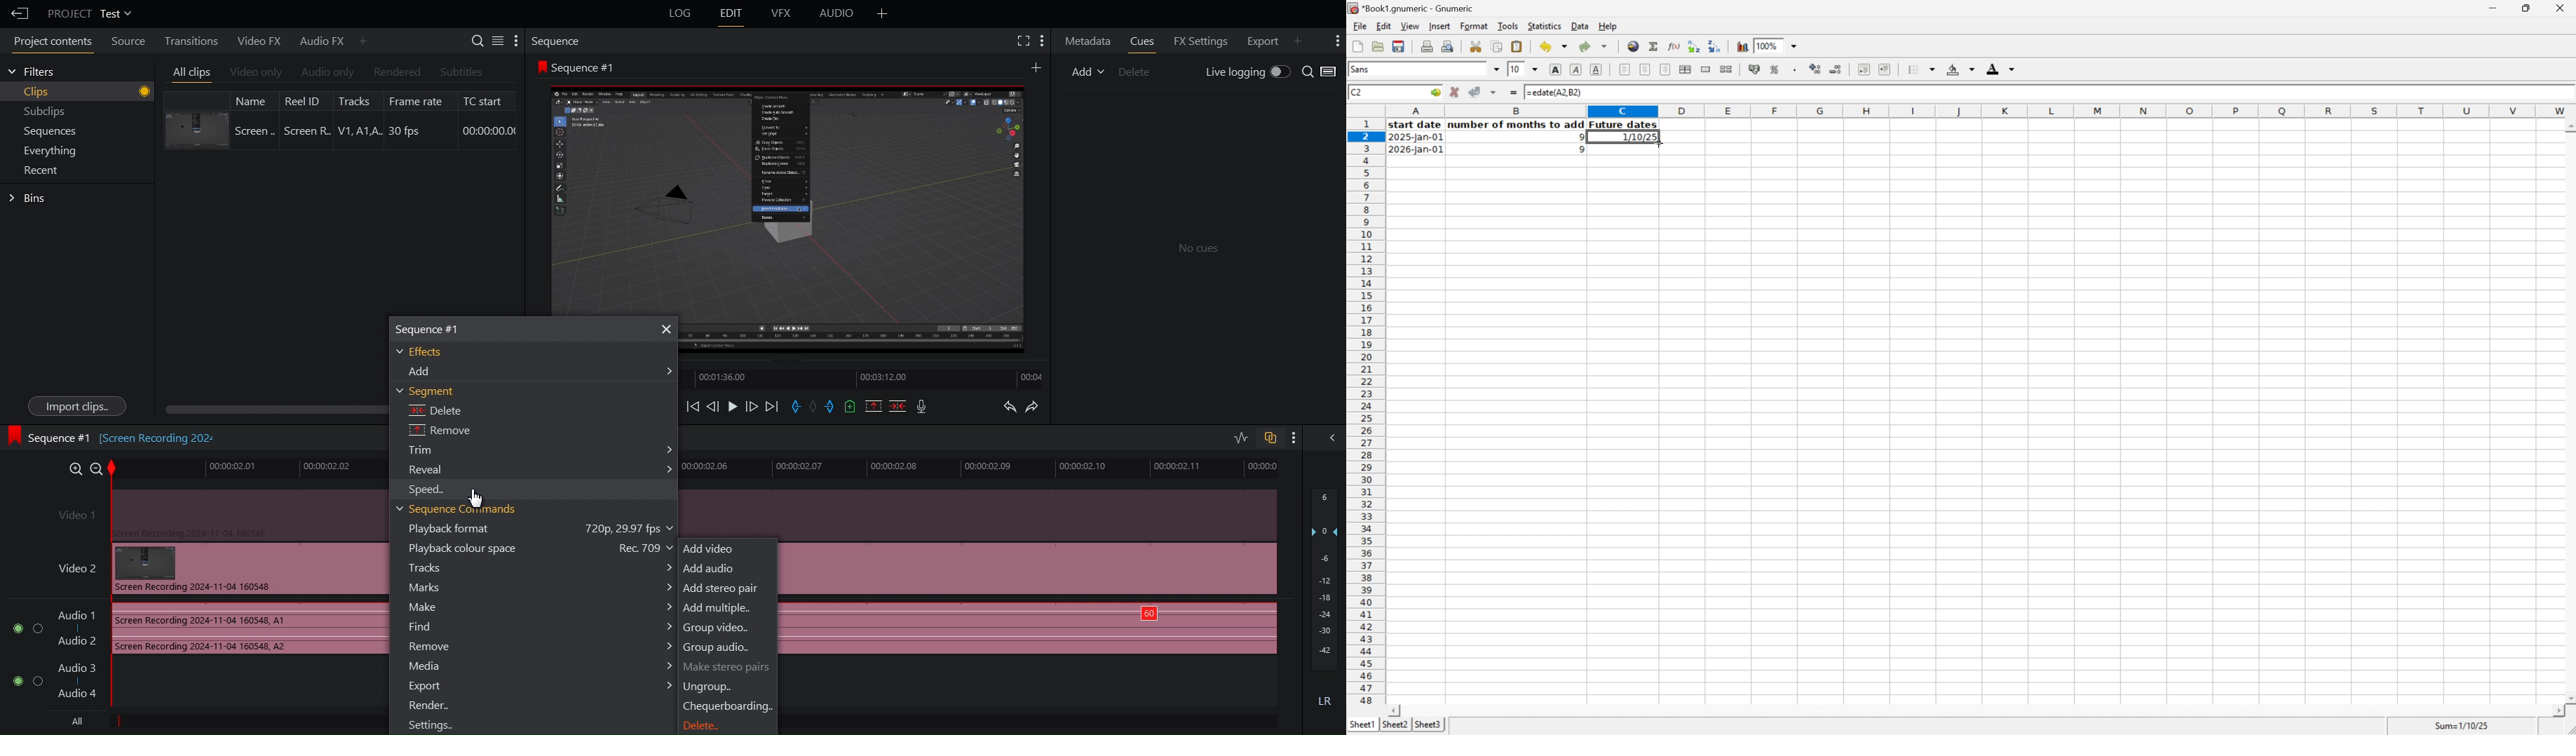  Describe the element at coordinates (1556, 70) in the screenshot. I see `Bold` at that location.